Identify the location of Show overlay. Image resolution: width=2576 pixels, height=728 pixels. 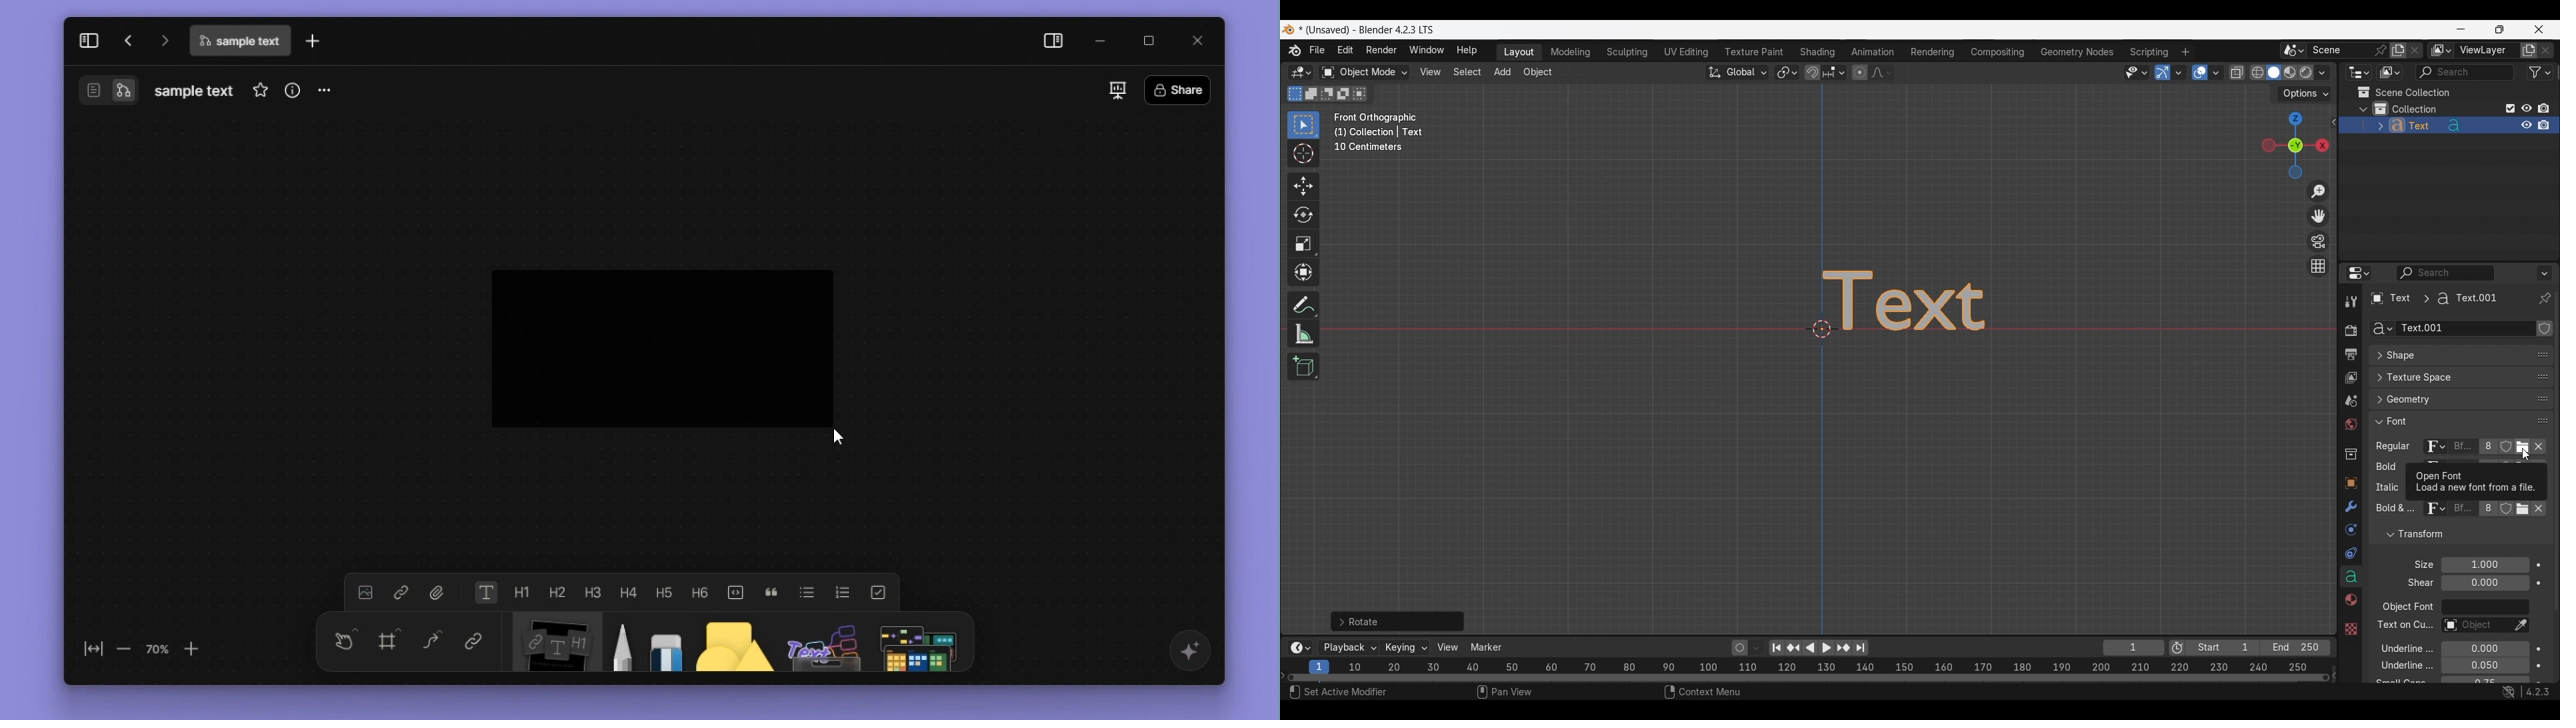
(2200, 73).